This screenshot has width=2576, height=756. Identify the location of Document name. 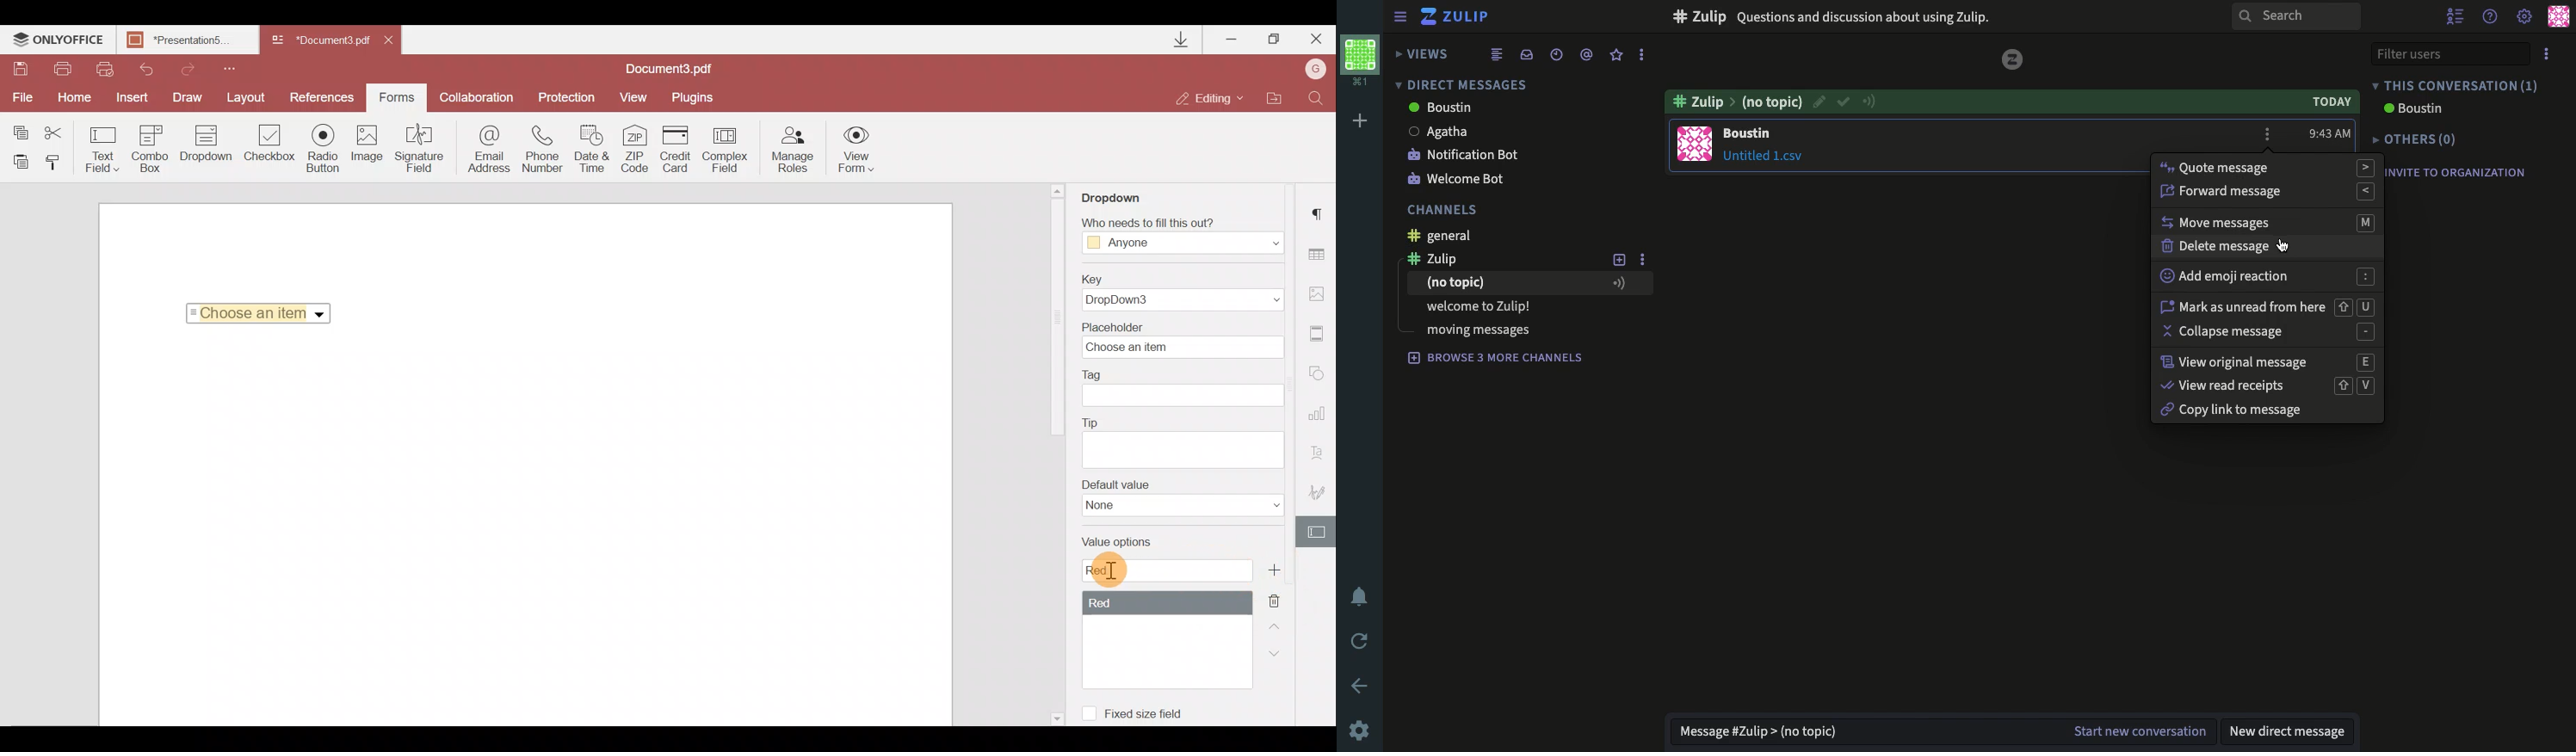
(676, 68).